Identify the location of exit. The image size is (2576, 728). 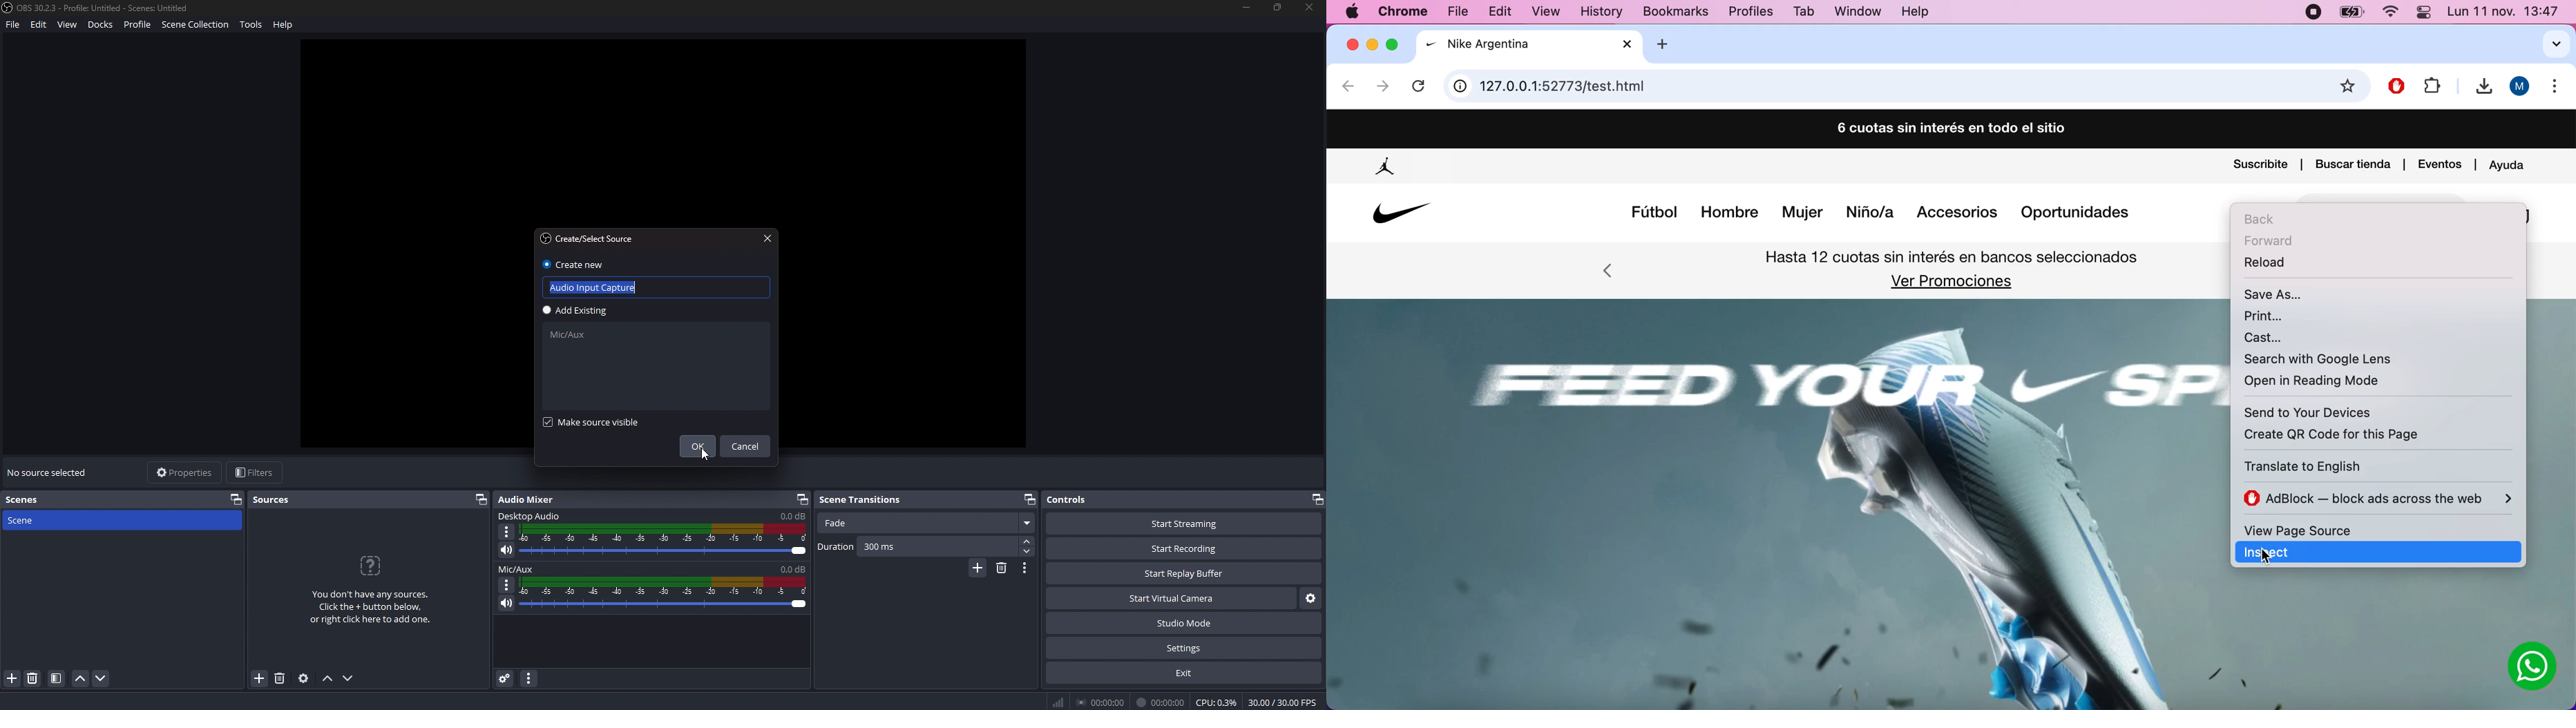
(1183, 673).